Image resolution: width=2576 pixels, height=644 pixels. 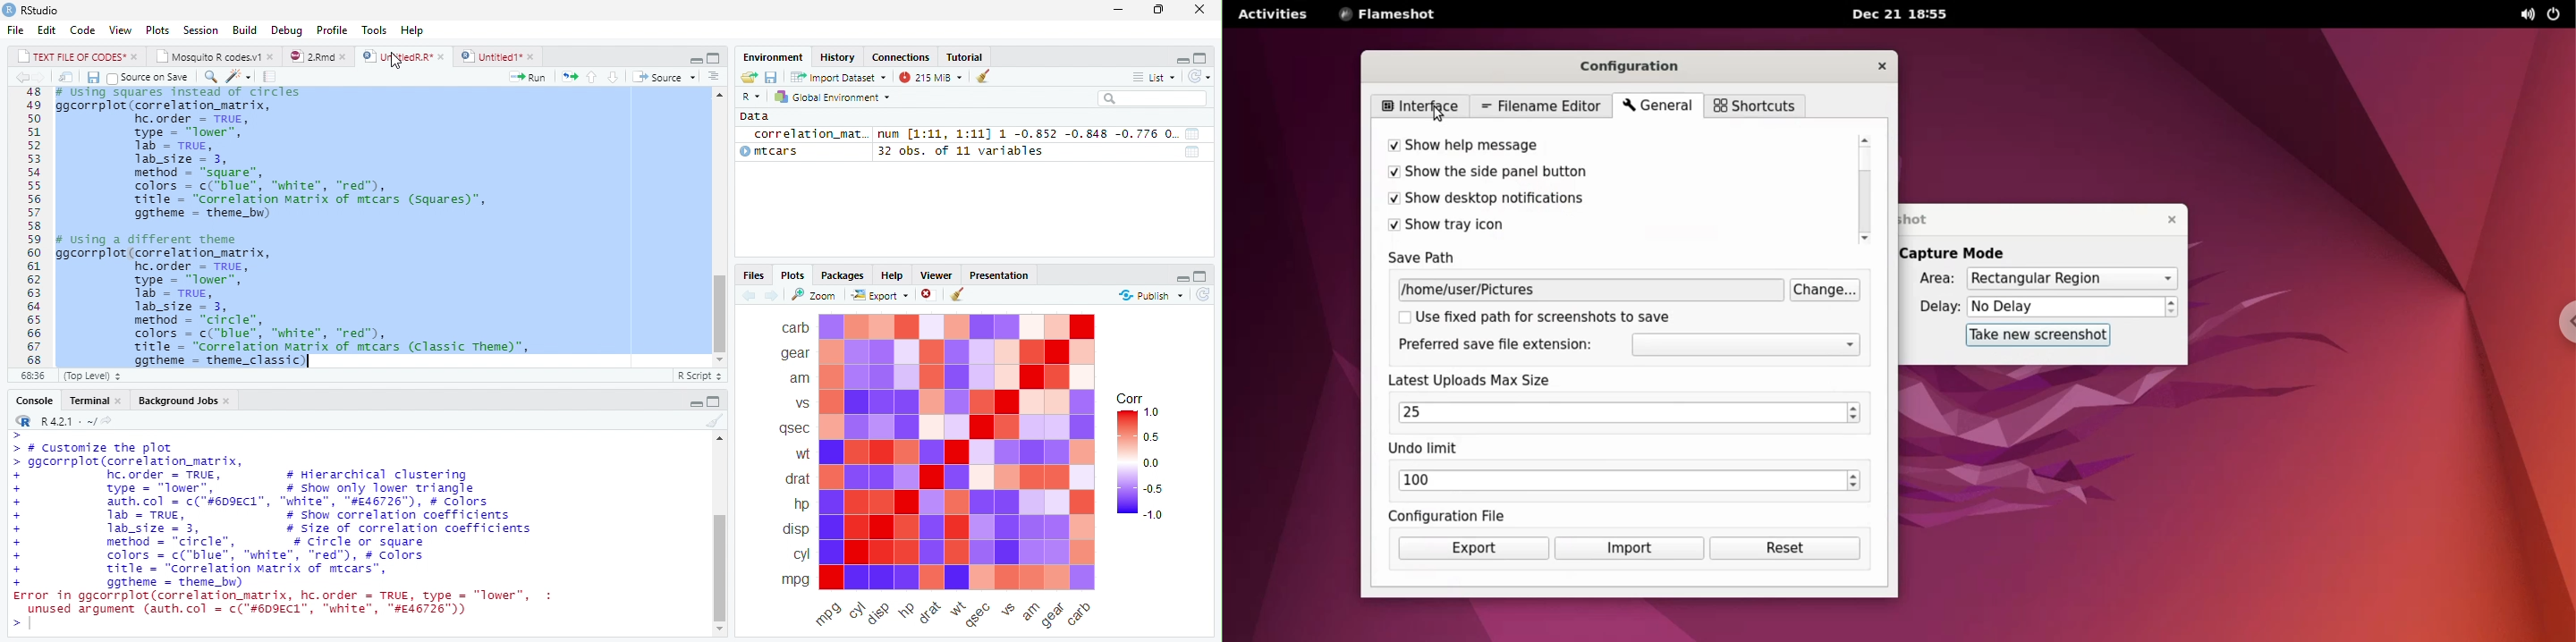 I want to click on show in new window, so click(x=66, y=77).